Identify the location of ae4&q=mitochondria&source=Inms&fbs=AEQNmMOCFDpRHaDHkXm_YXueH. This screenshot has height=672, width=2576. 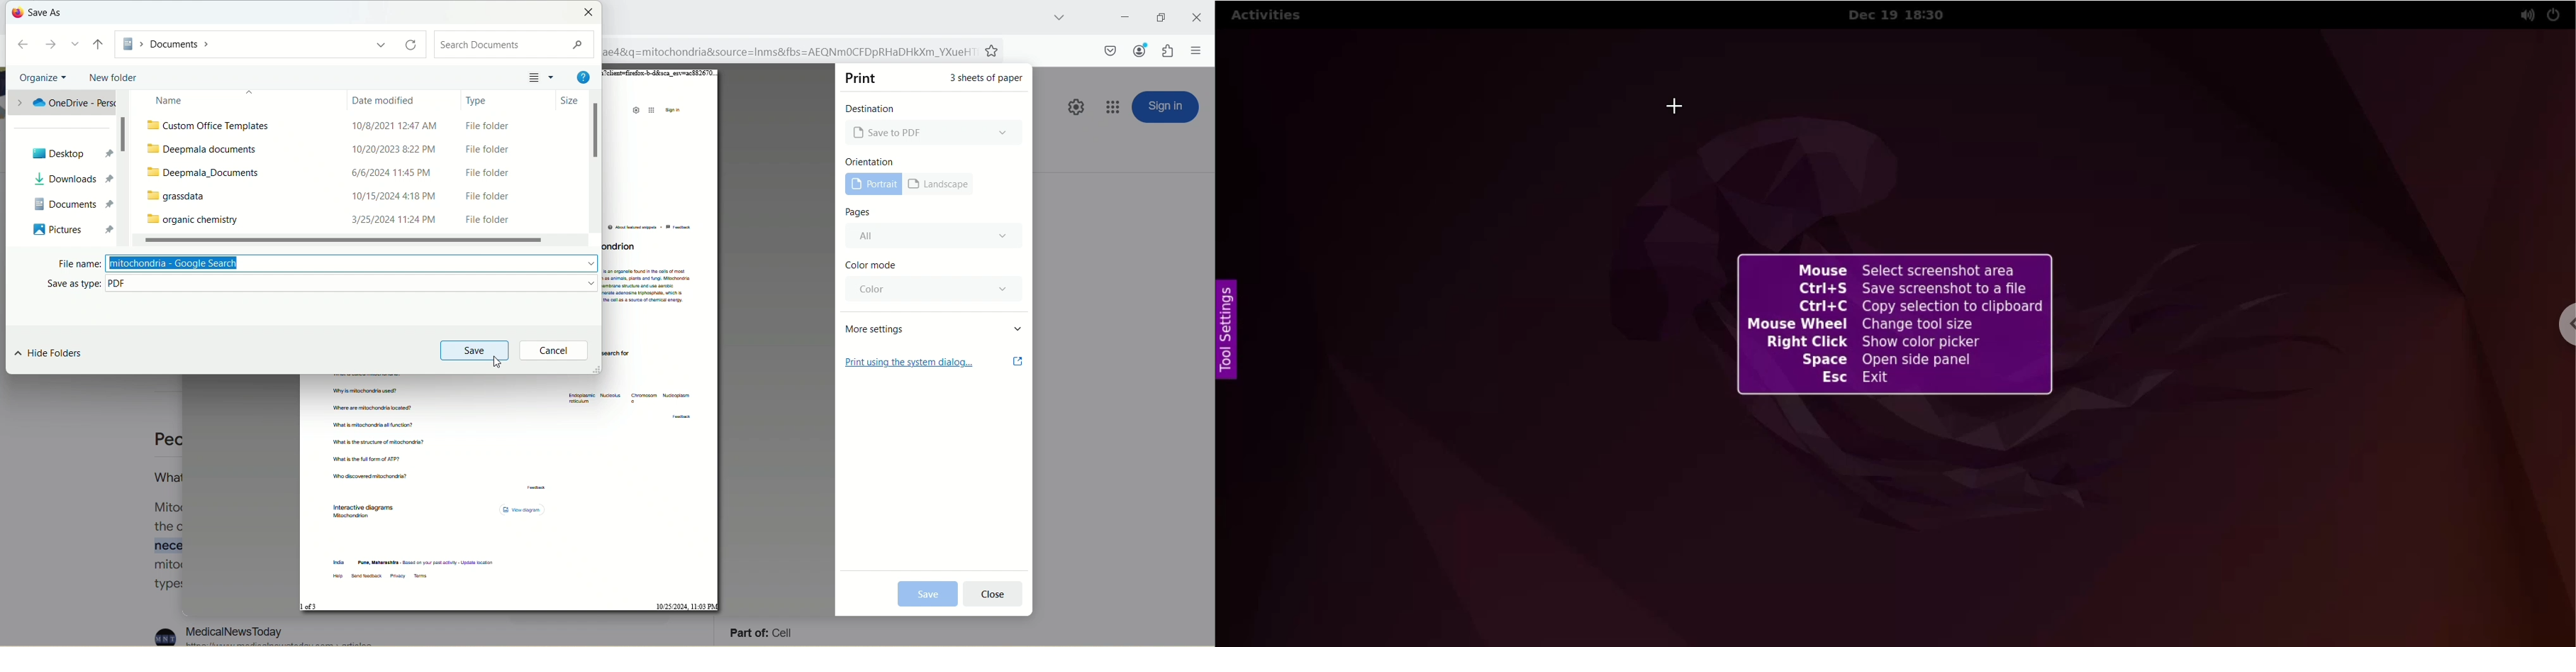
(790, 52).